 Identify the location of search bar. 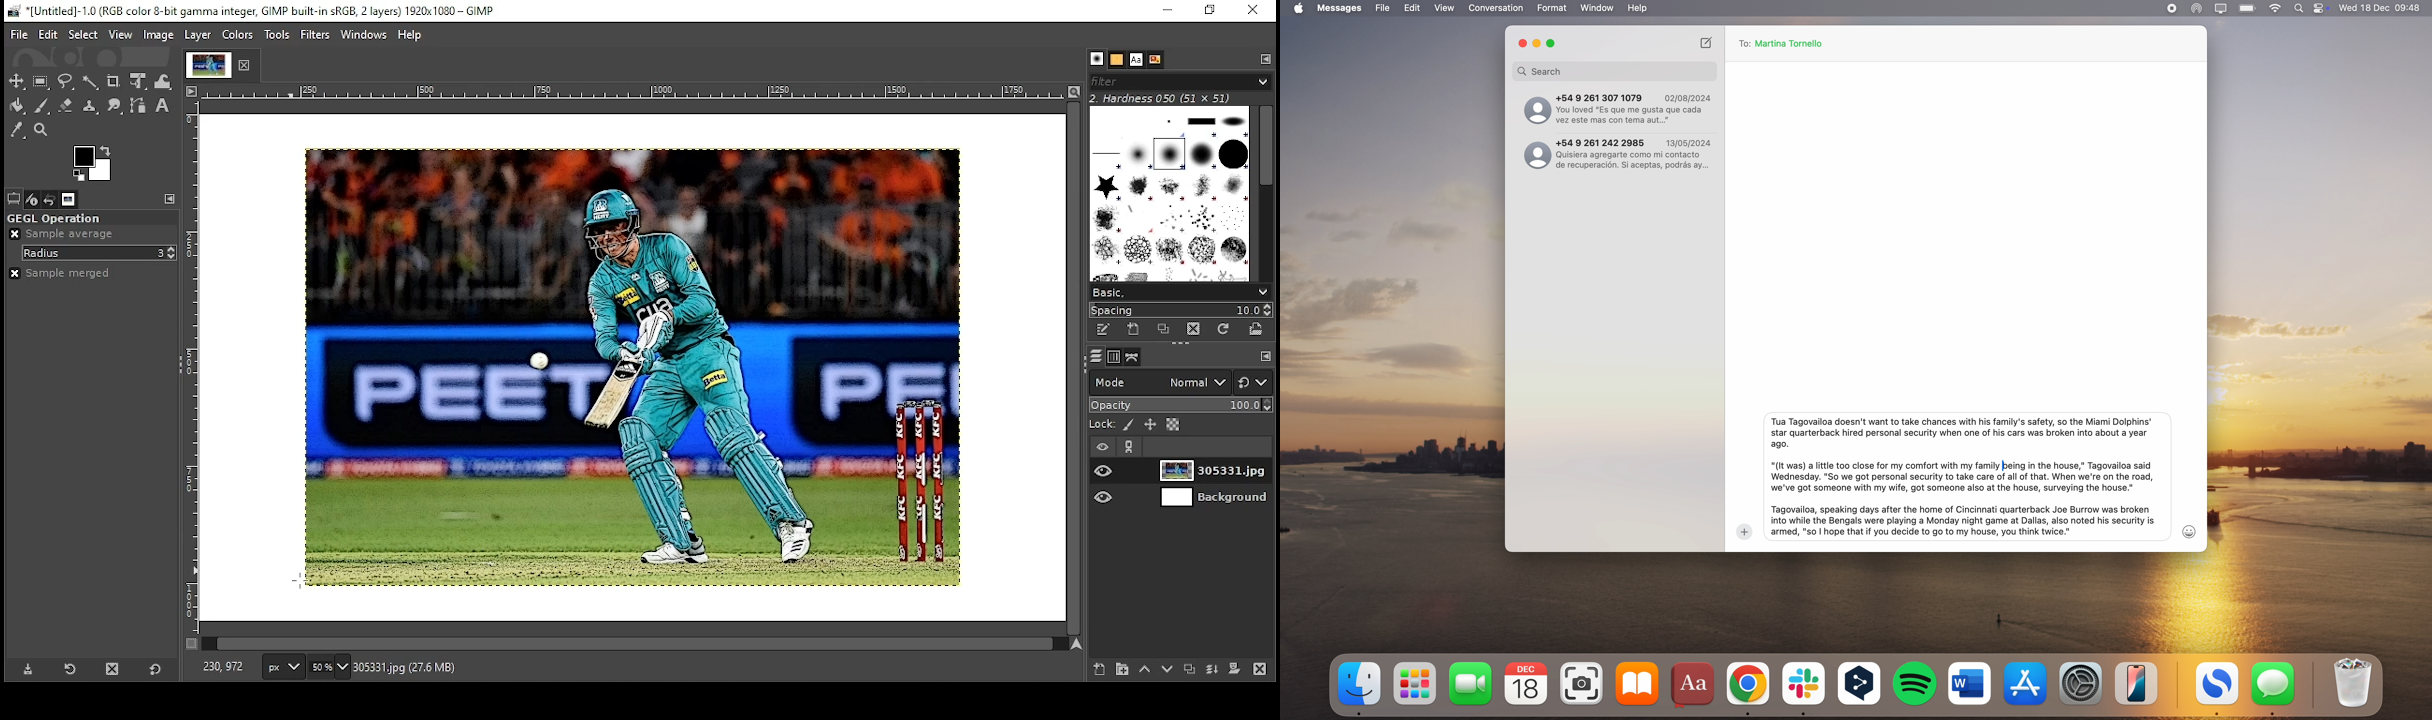
(1615, 71).